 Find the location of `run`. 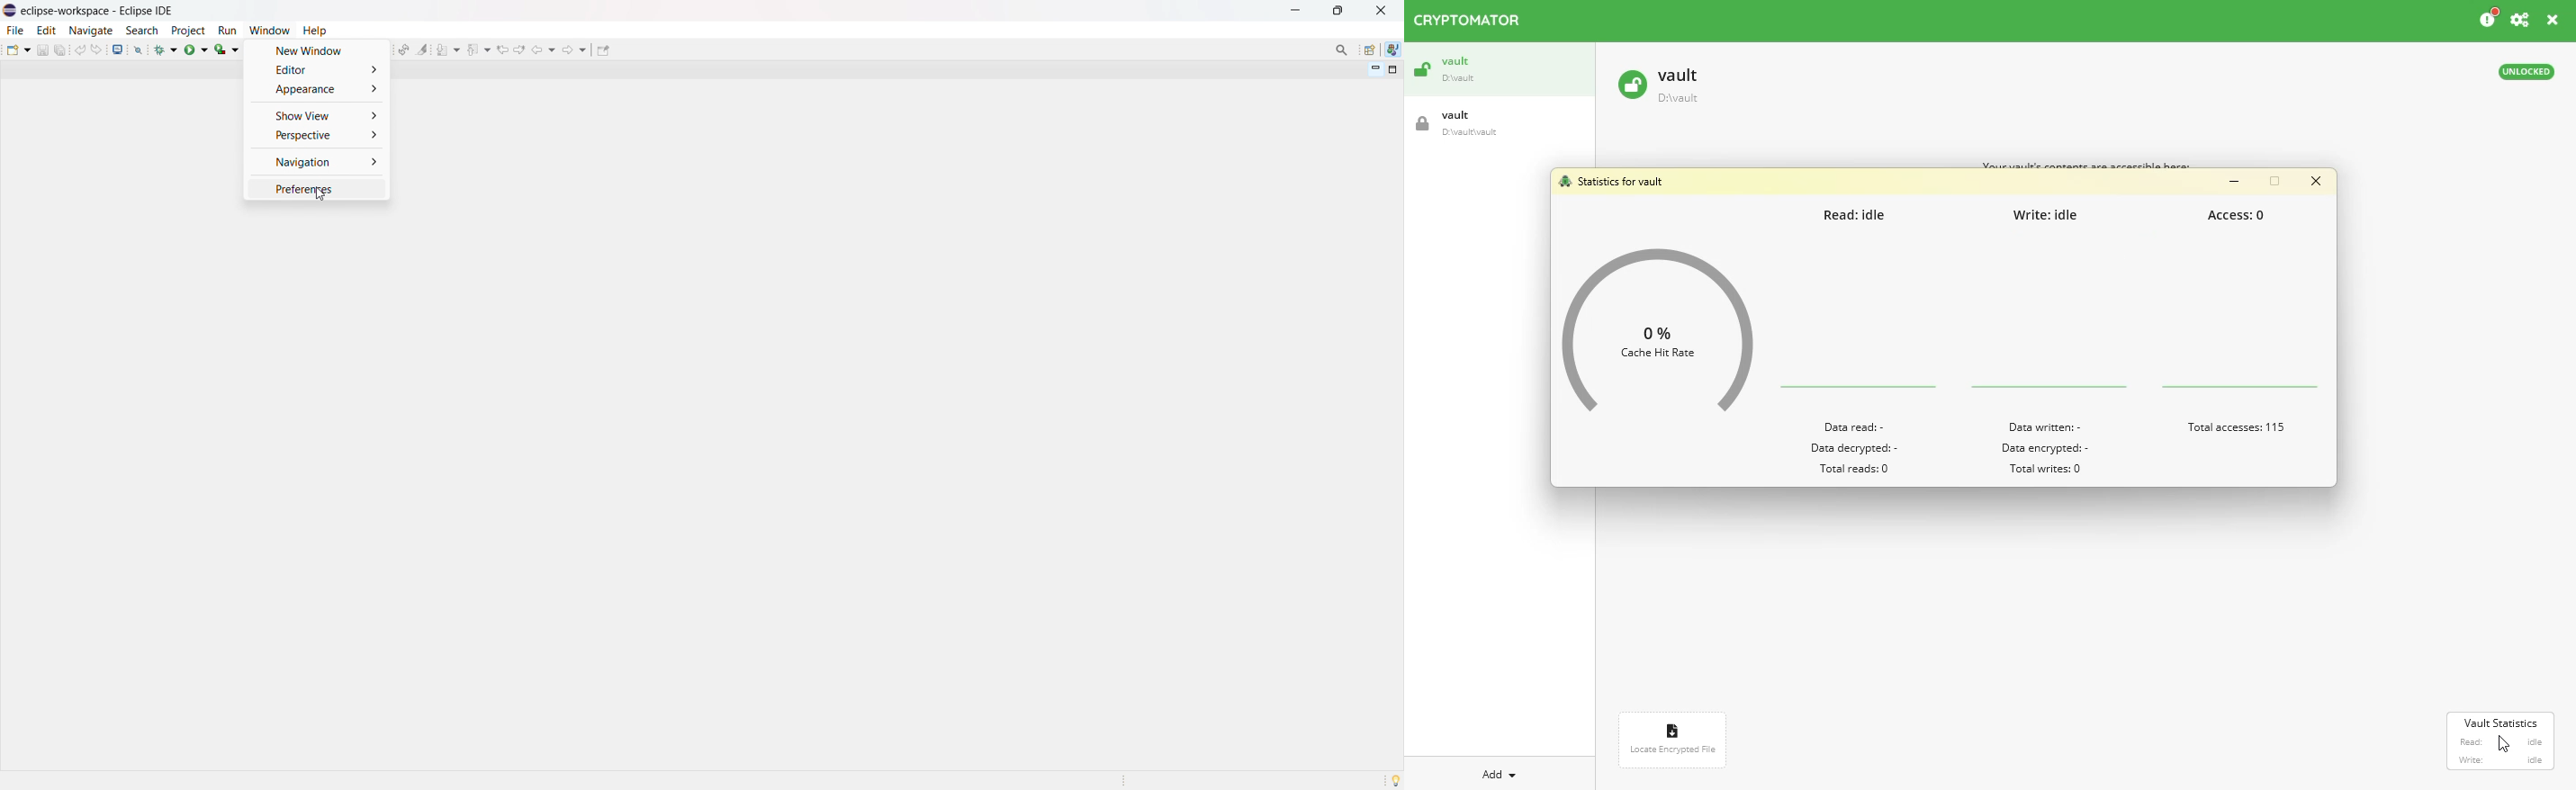

run is located at coordinates (227, 31).